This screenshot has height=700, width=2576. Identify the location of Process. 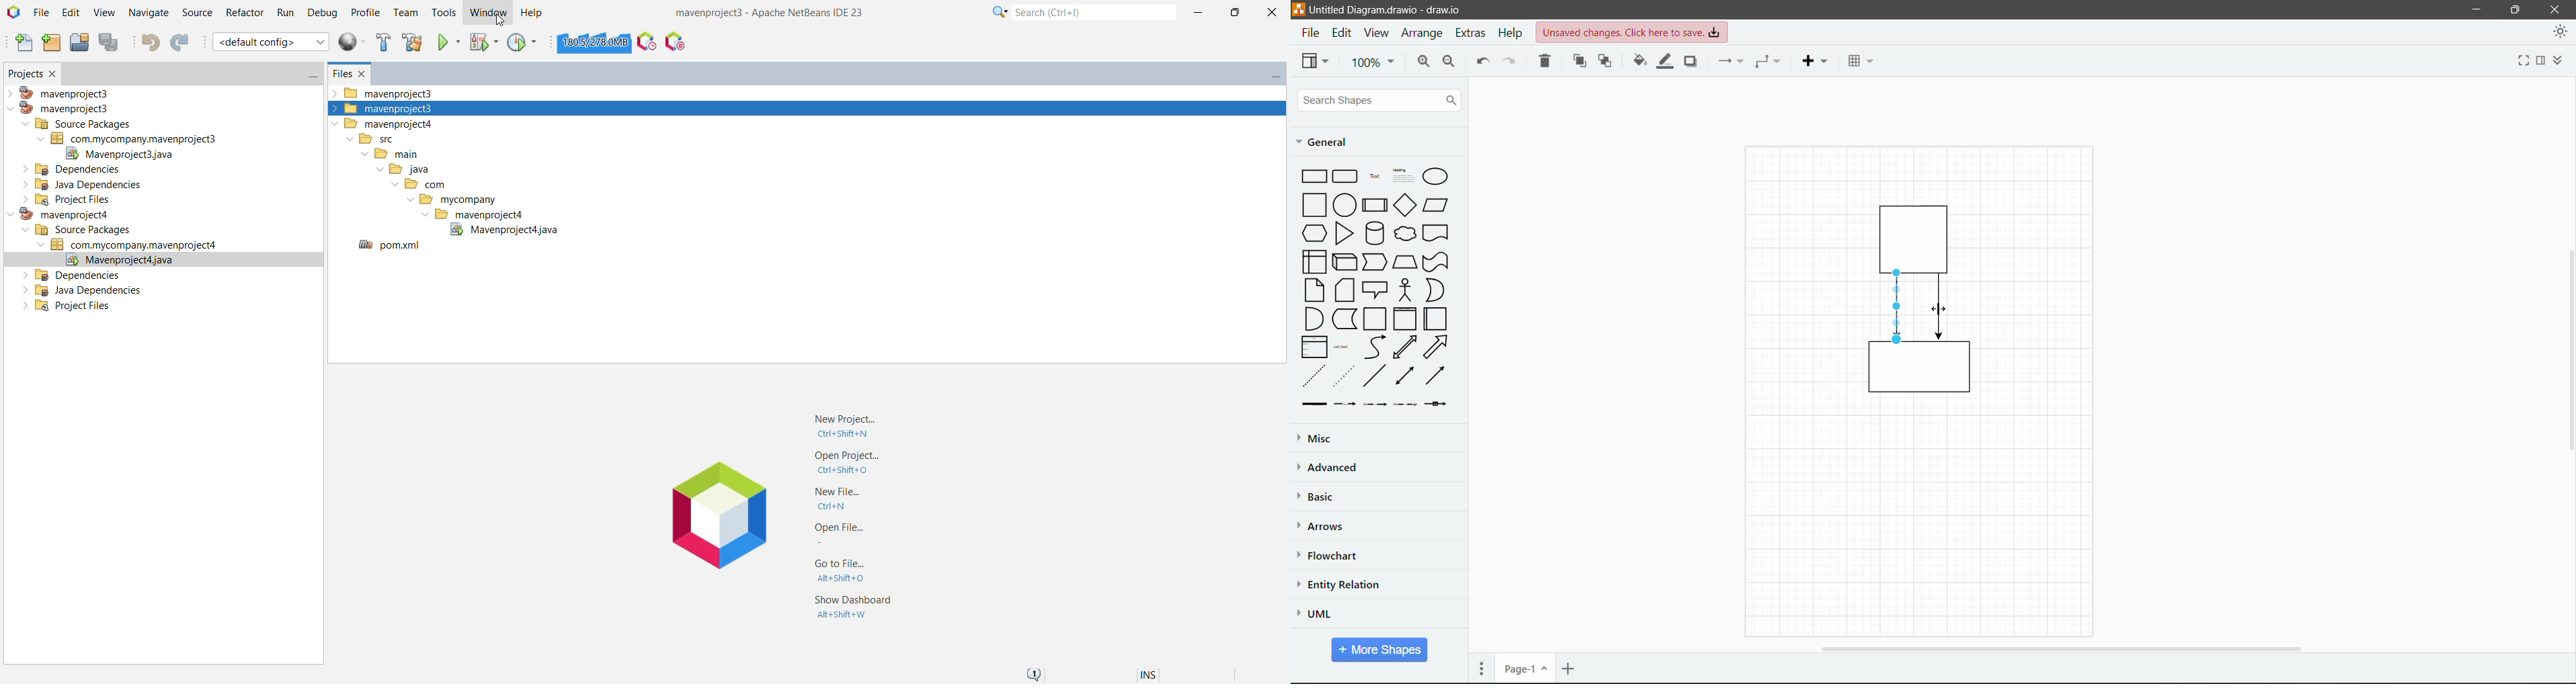
(1374, 203).